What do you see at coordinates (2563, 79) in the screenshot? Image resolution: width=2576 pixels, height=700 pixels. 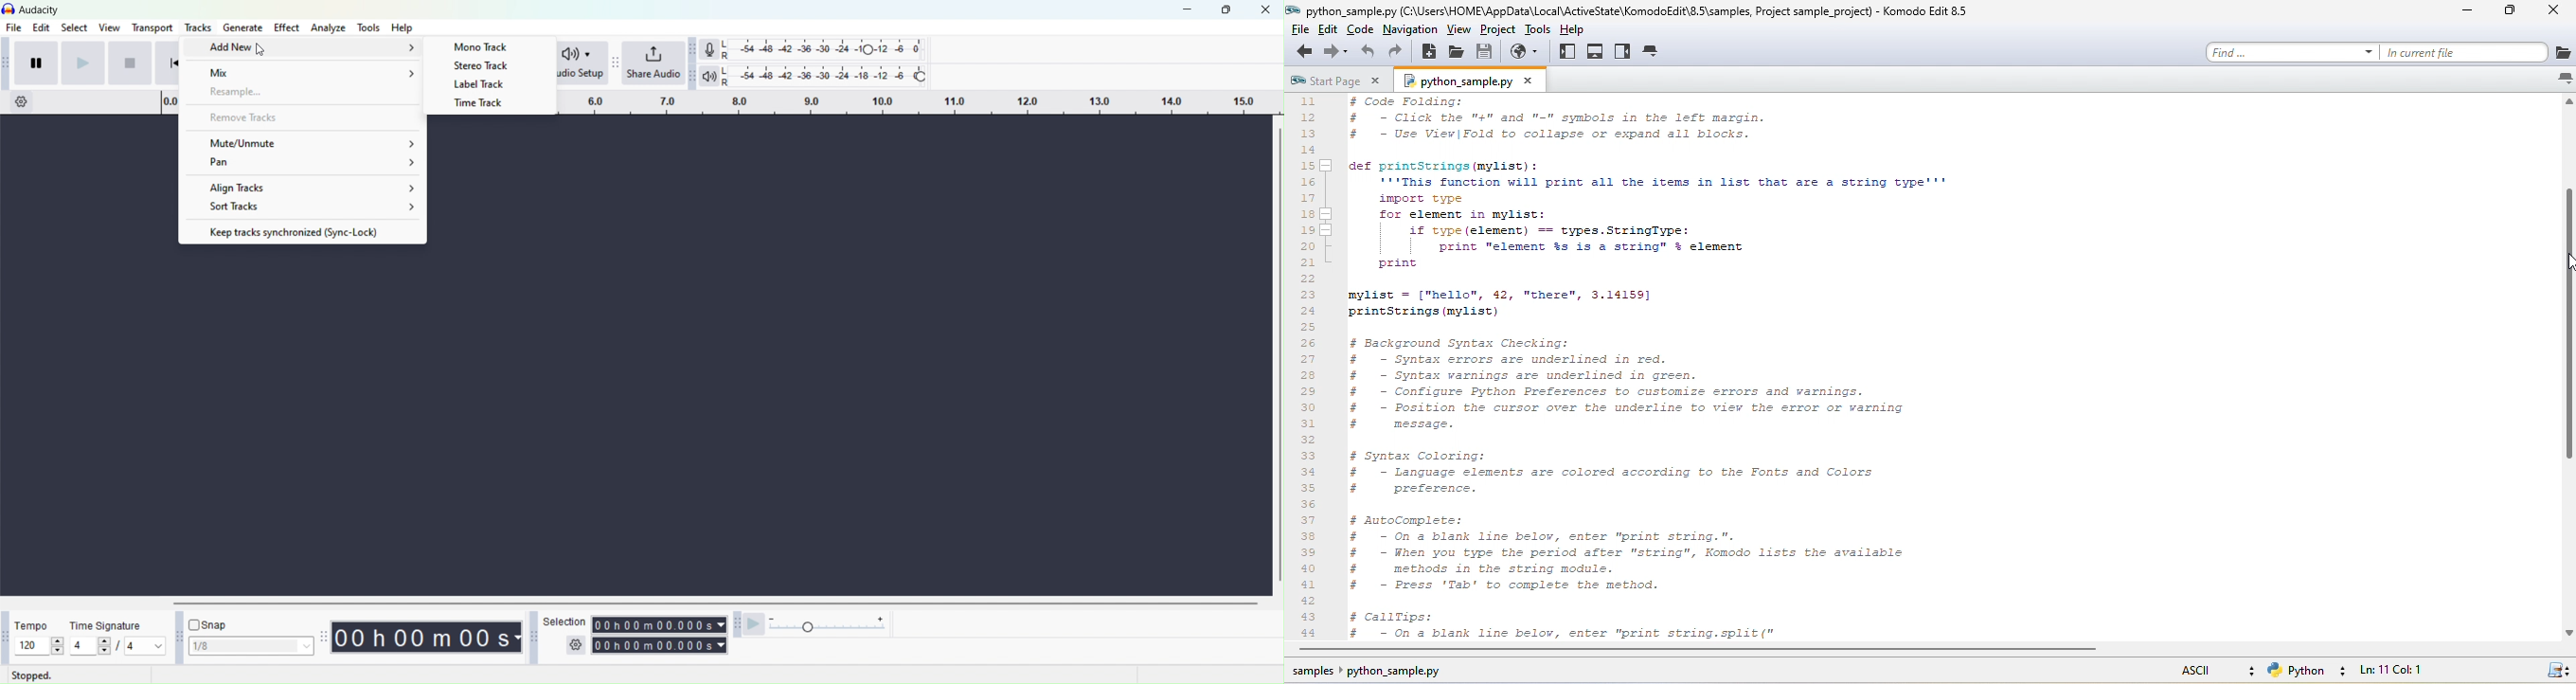 I see `list all tabs` at bounding box center [2563, 79].